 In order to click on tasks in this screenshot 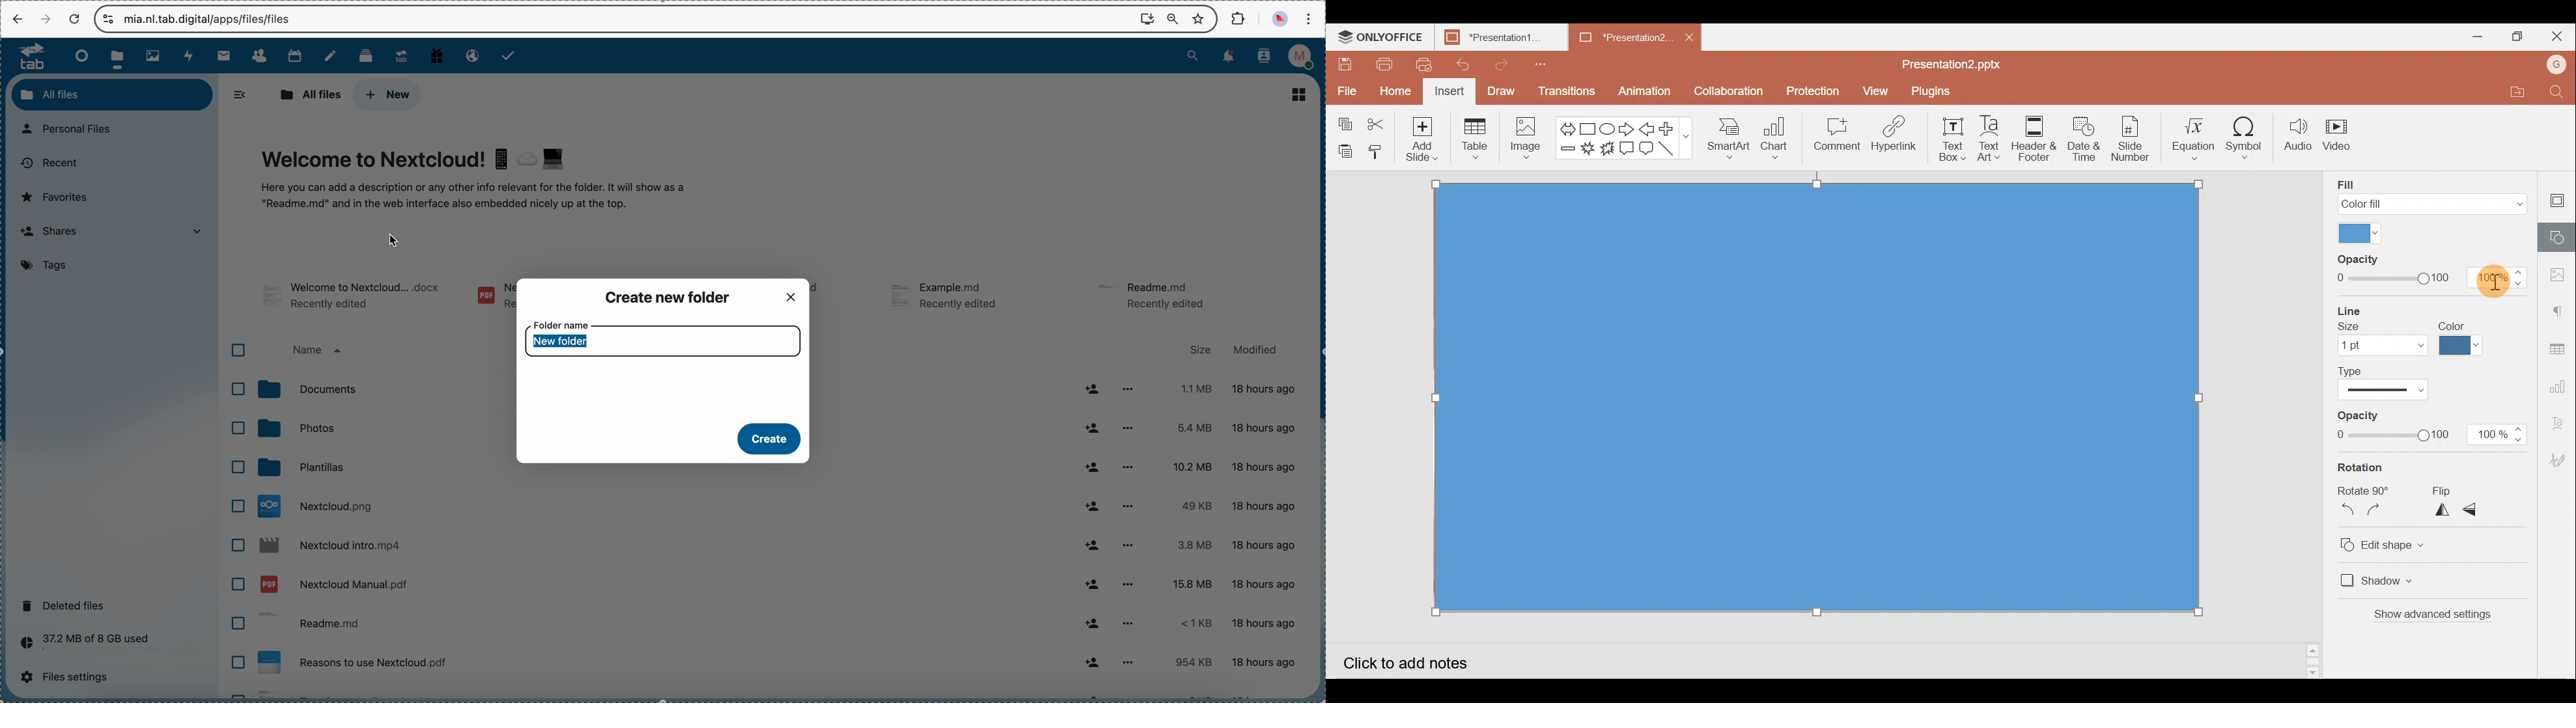, I will do `click(509, 56)`.